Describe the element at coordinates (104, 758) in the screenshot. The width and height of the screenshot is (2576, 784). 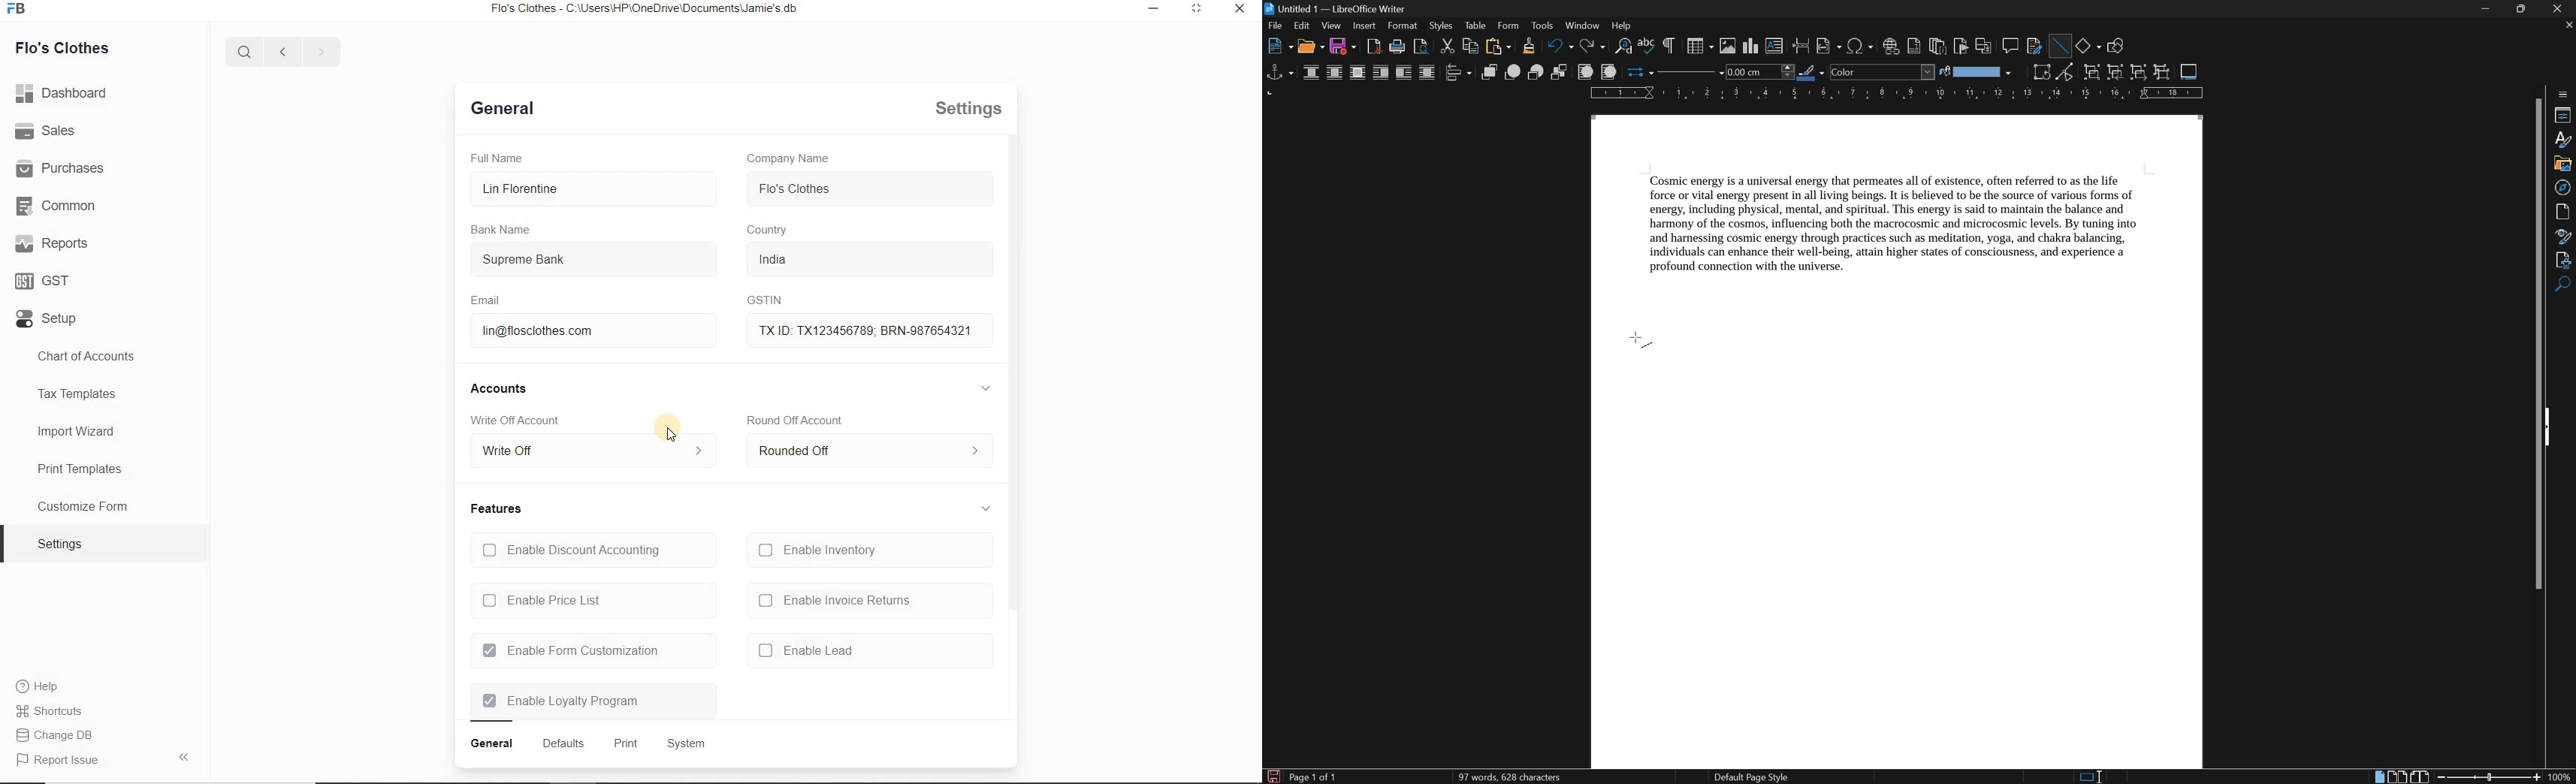
I see `Report Issue` at that location.